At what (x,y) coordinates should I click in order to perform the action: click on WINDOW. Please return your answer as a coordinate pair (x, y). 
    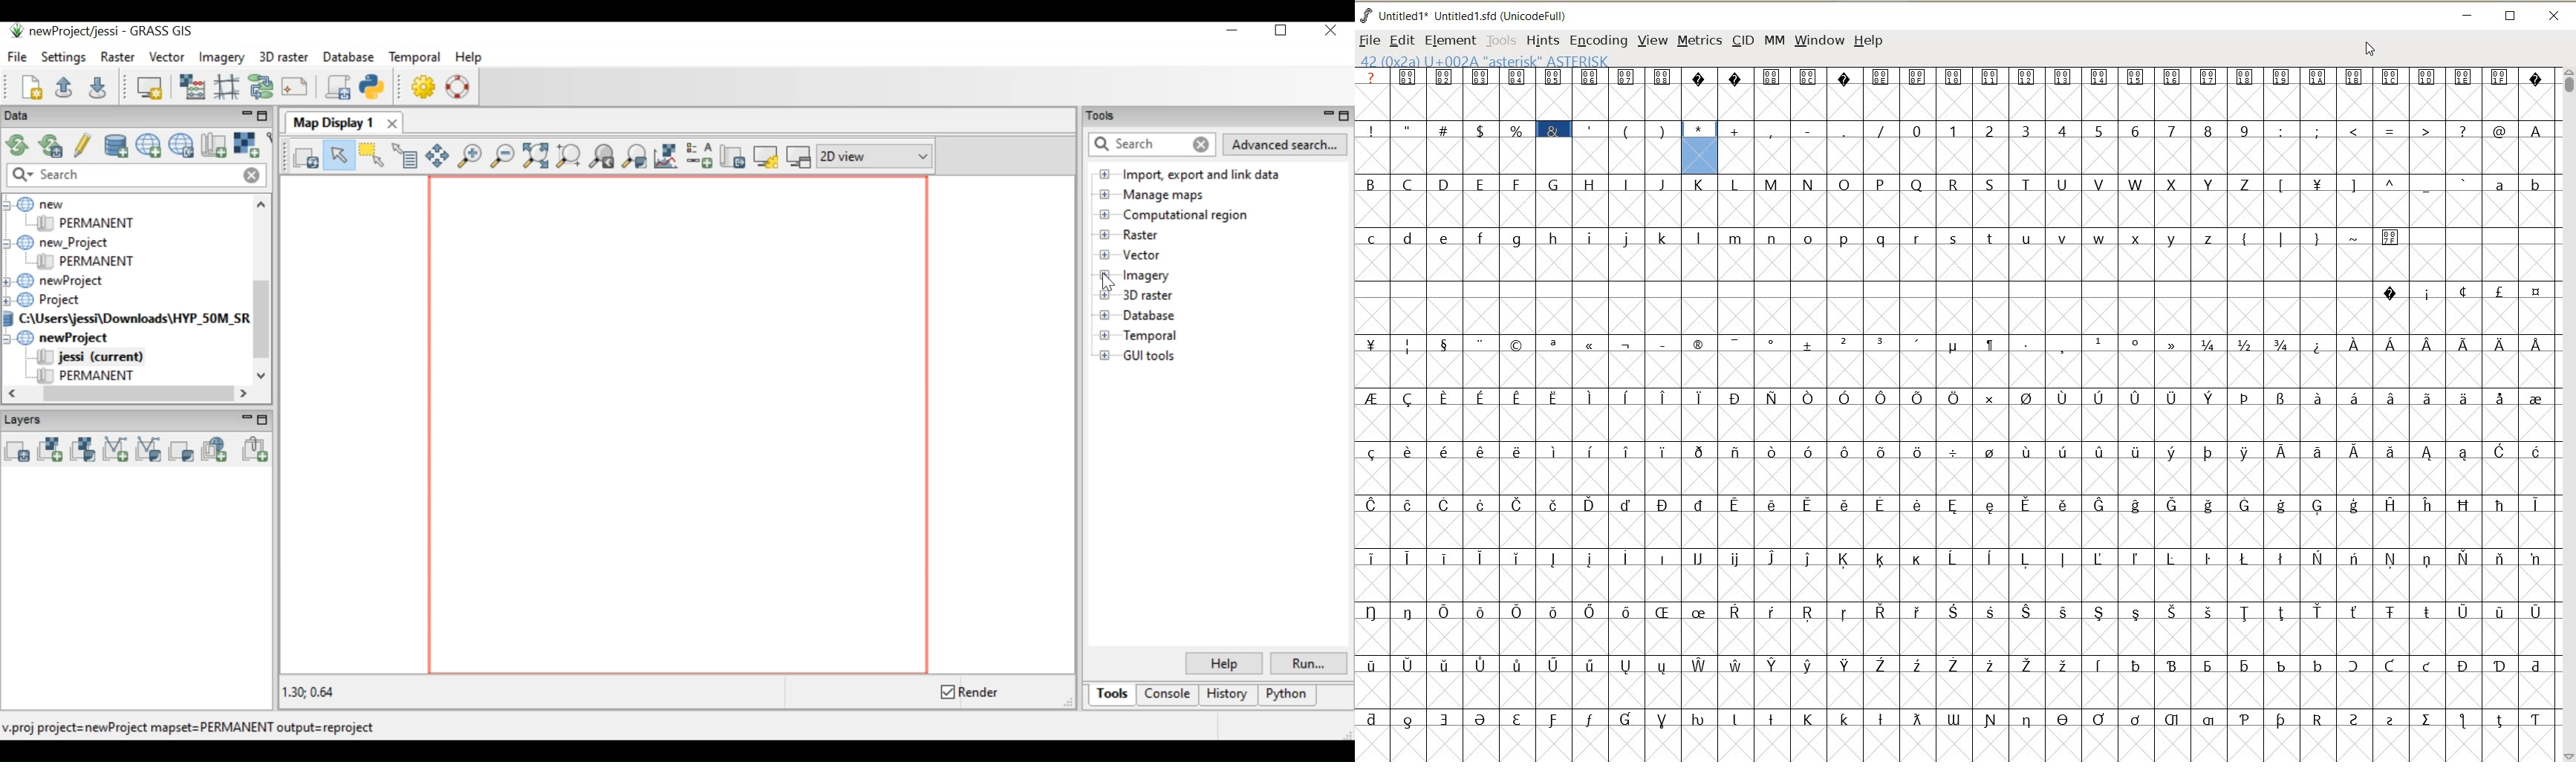
    Looking at the image, I should click on (1818, 41).